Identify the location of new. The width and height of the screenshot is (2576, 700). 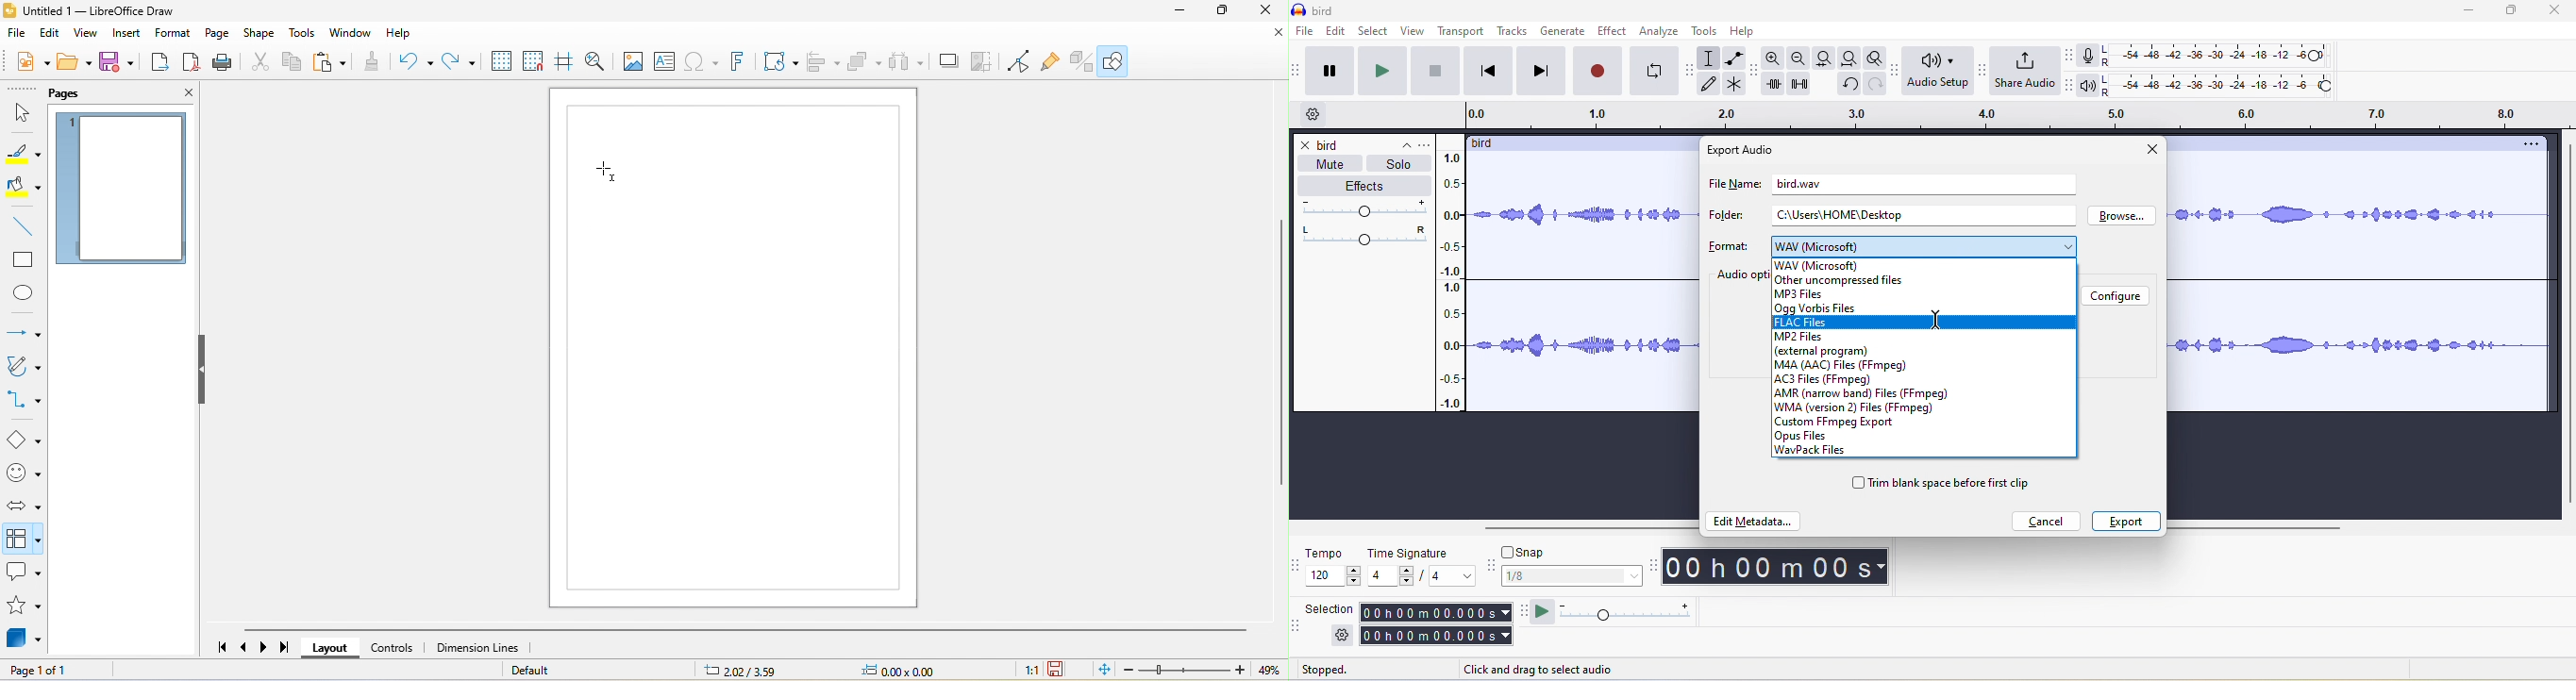
(33, 60).